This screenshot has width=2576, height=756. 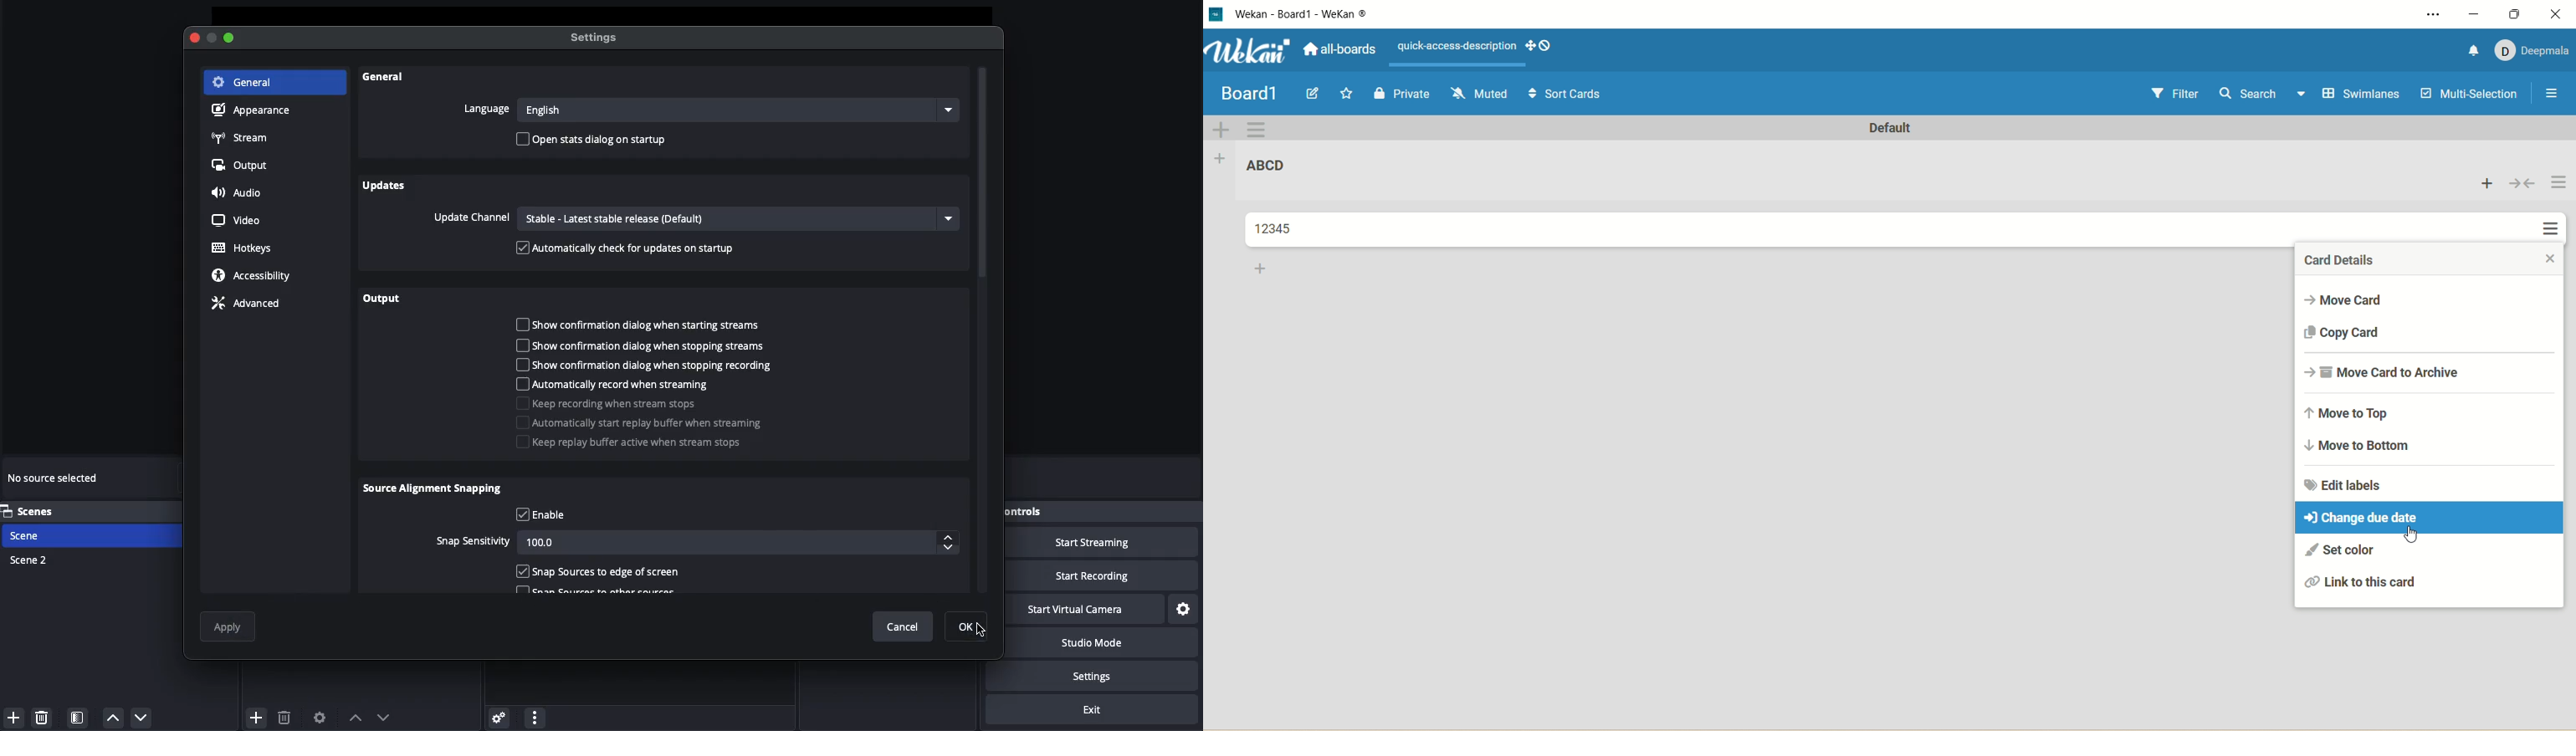 What do you see at coordinates (383, 299) in the screenshot?
I see `Output` at bounding box center [383, 299].